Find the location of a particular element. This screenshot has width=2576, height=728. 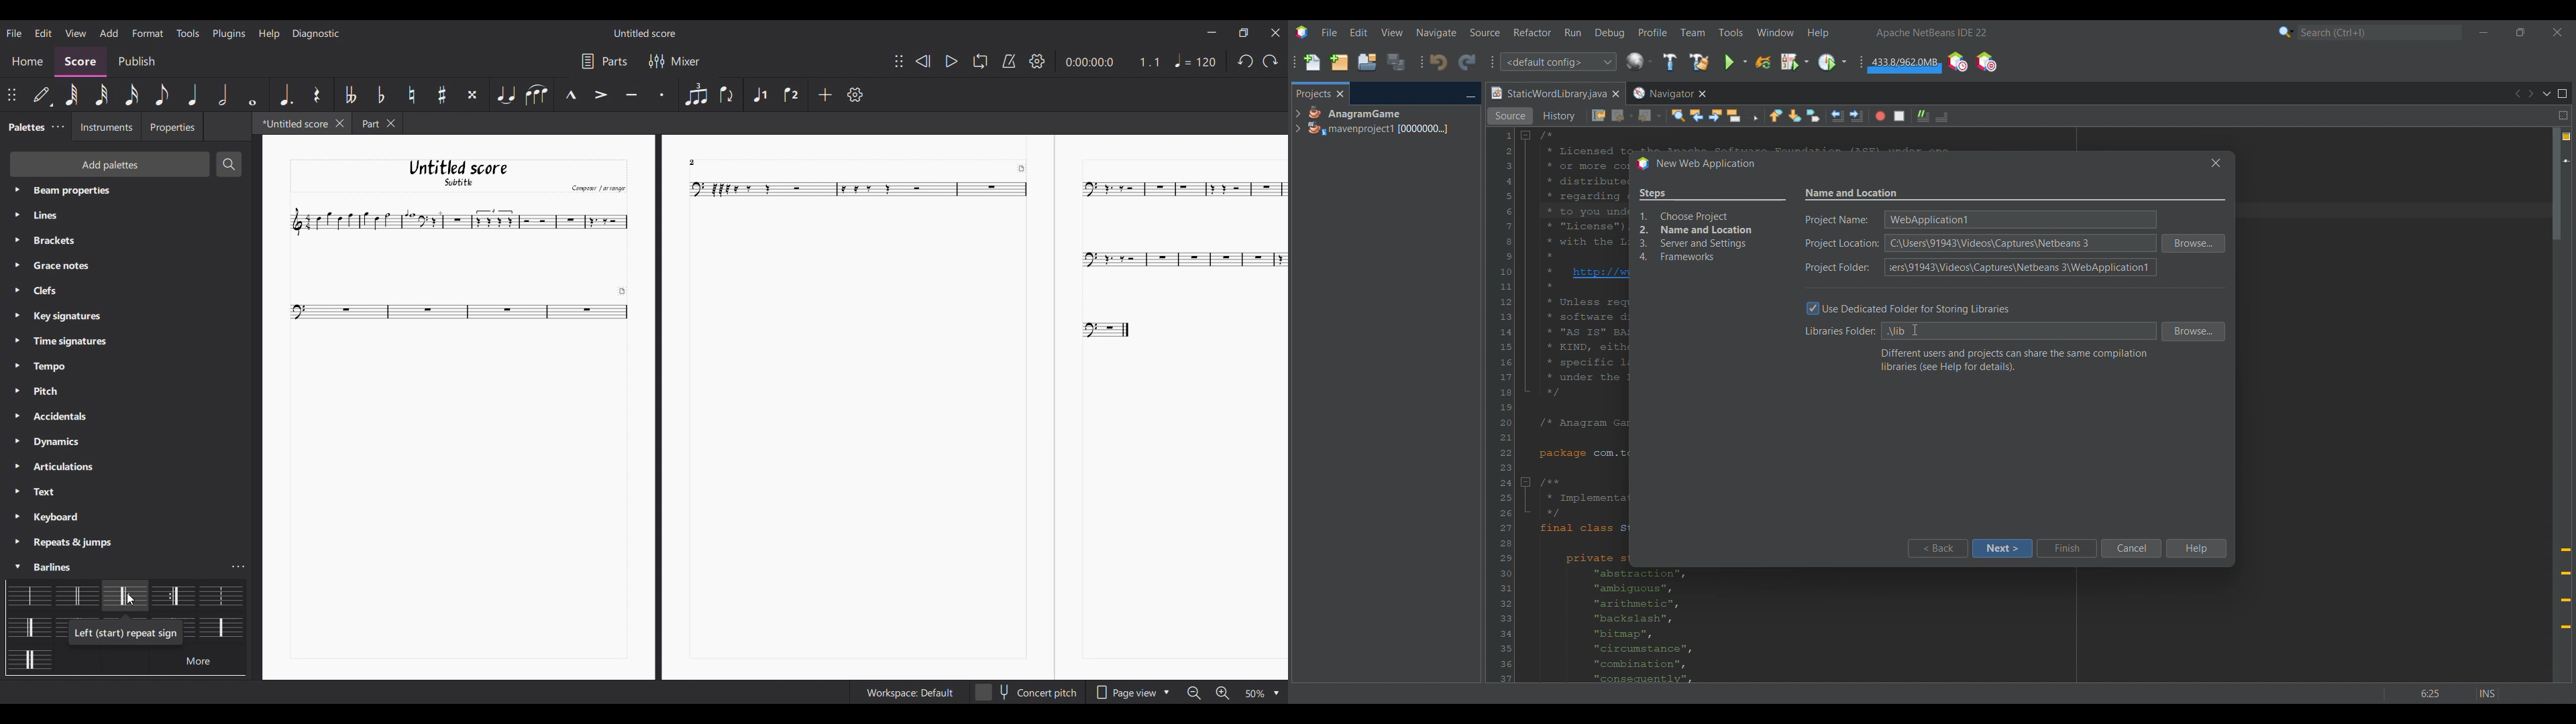

Palette settings is located at coordinates (52, 494).